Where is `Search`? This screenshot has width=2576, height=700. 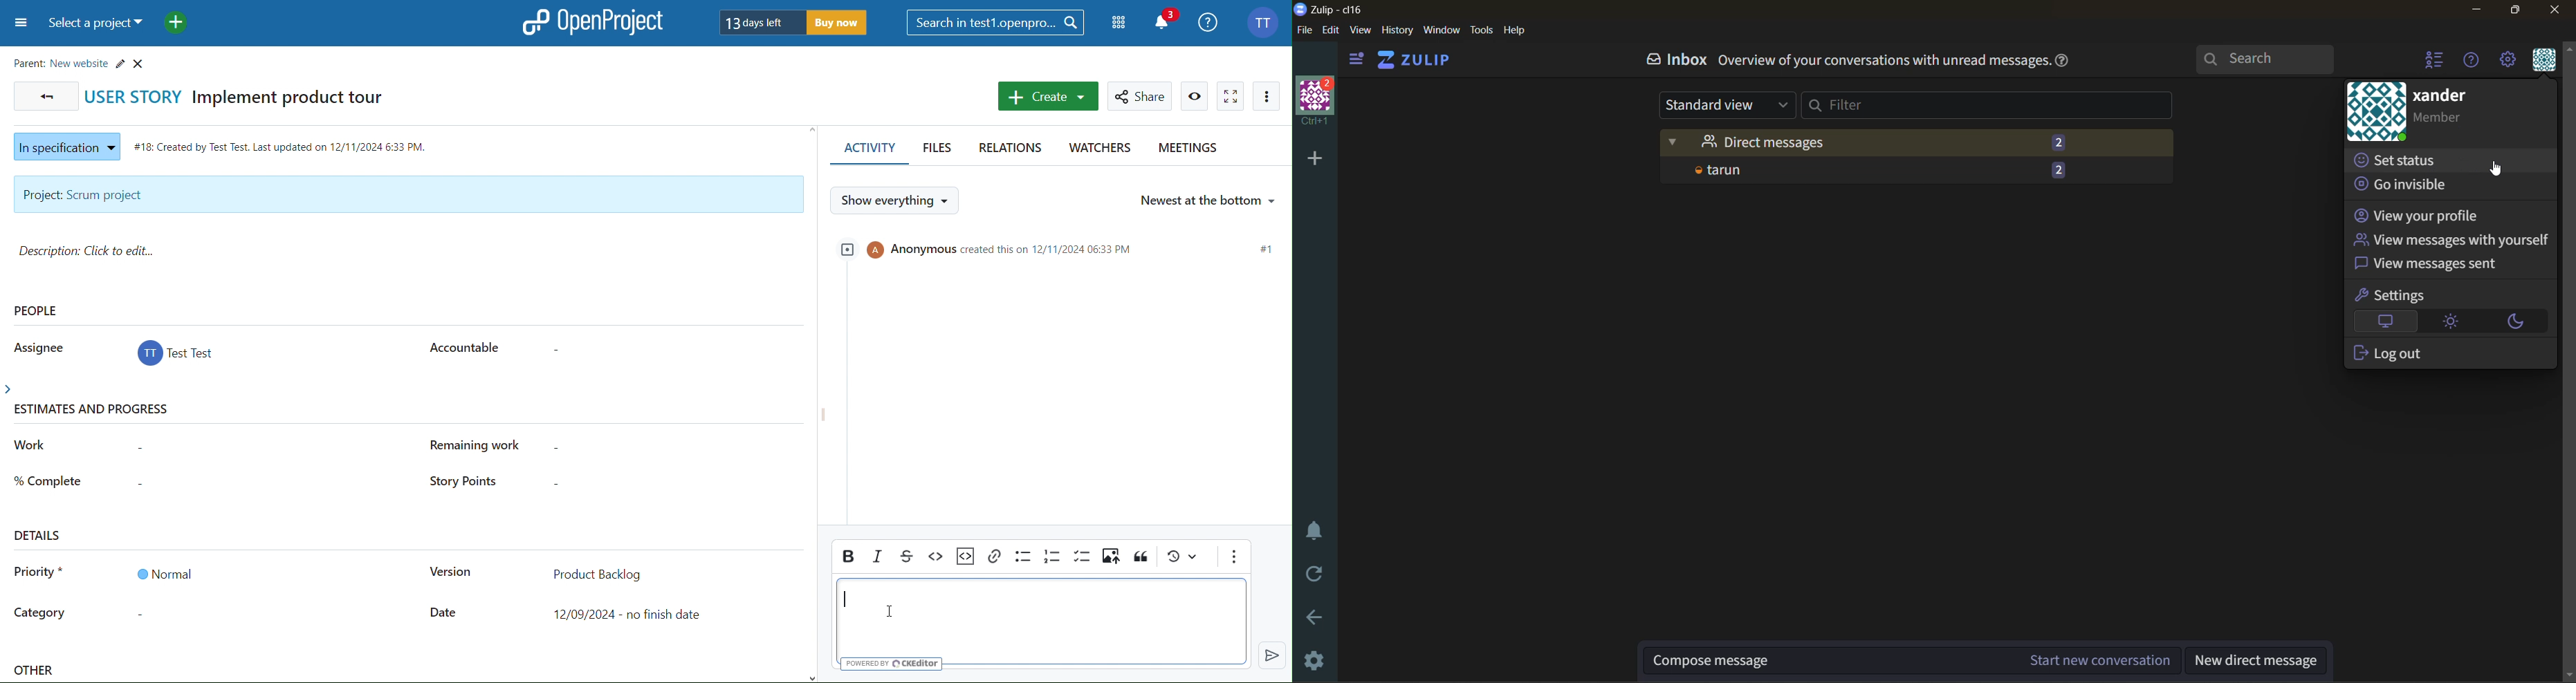
Search is located at coordinates (996, 22).